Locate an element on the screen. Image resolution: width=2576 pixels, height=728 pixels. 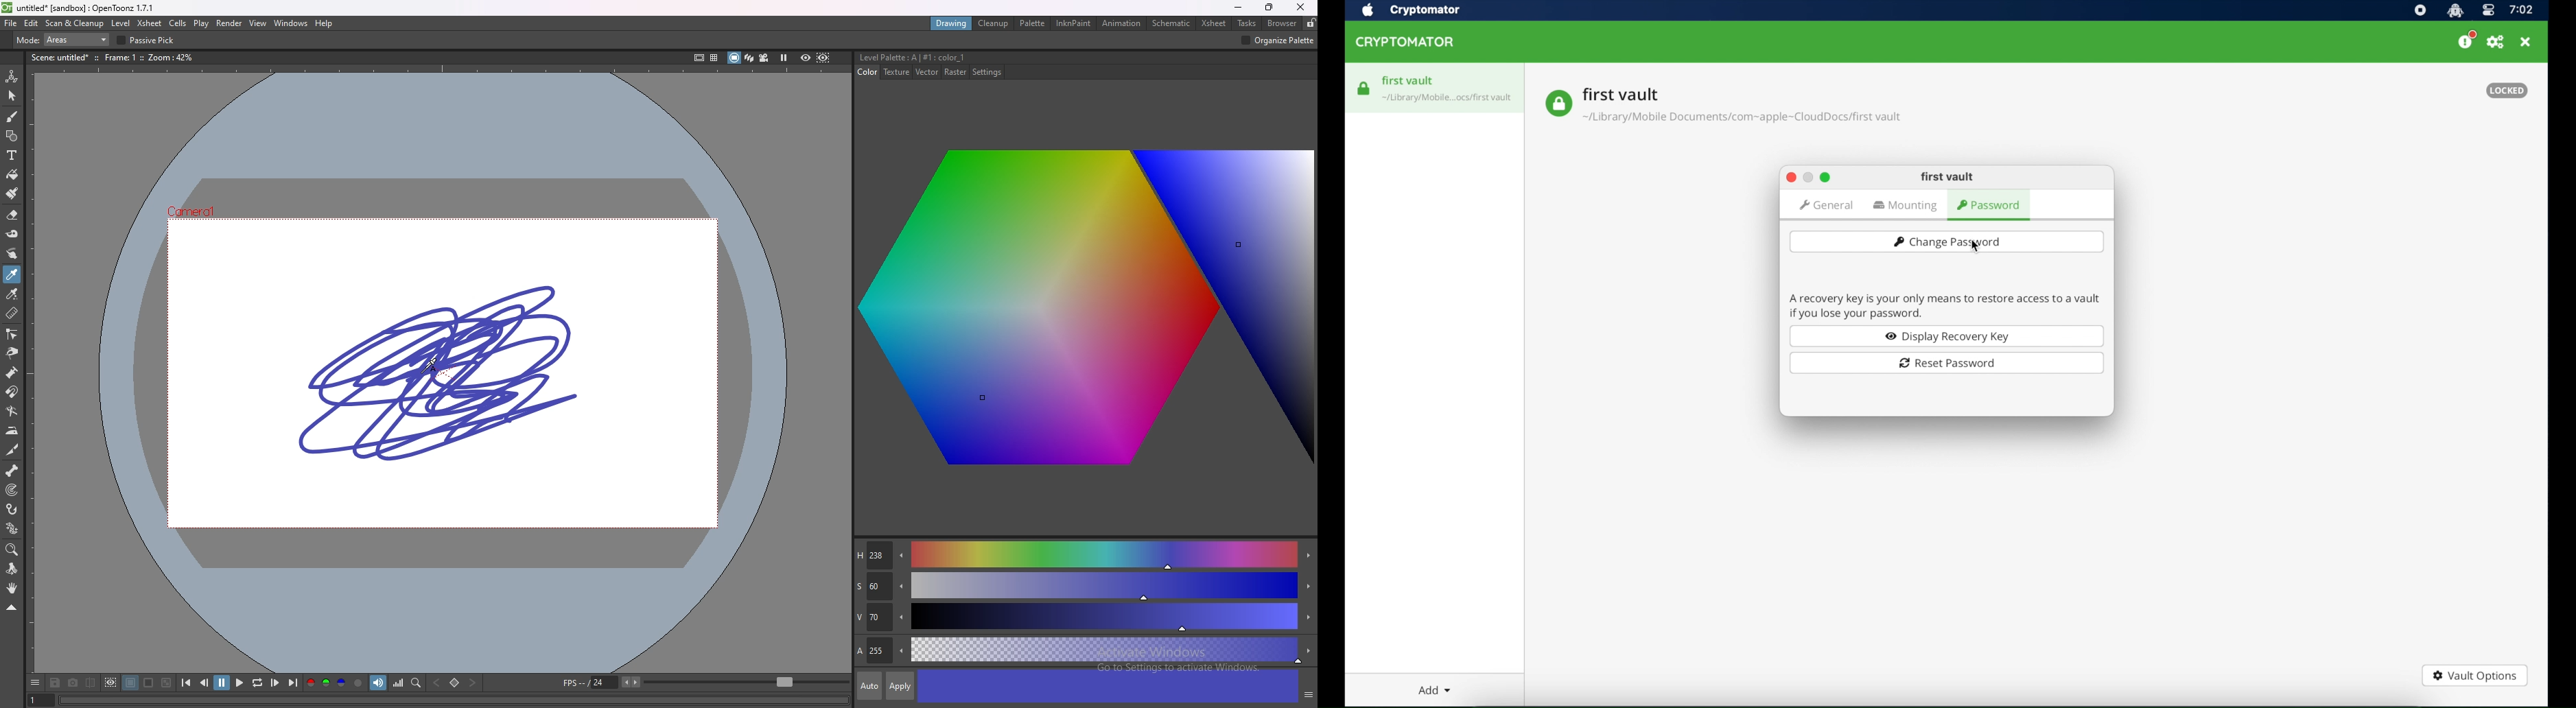
next frame is located at coordinates (274, 682).